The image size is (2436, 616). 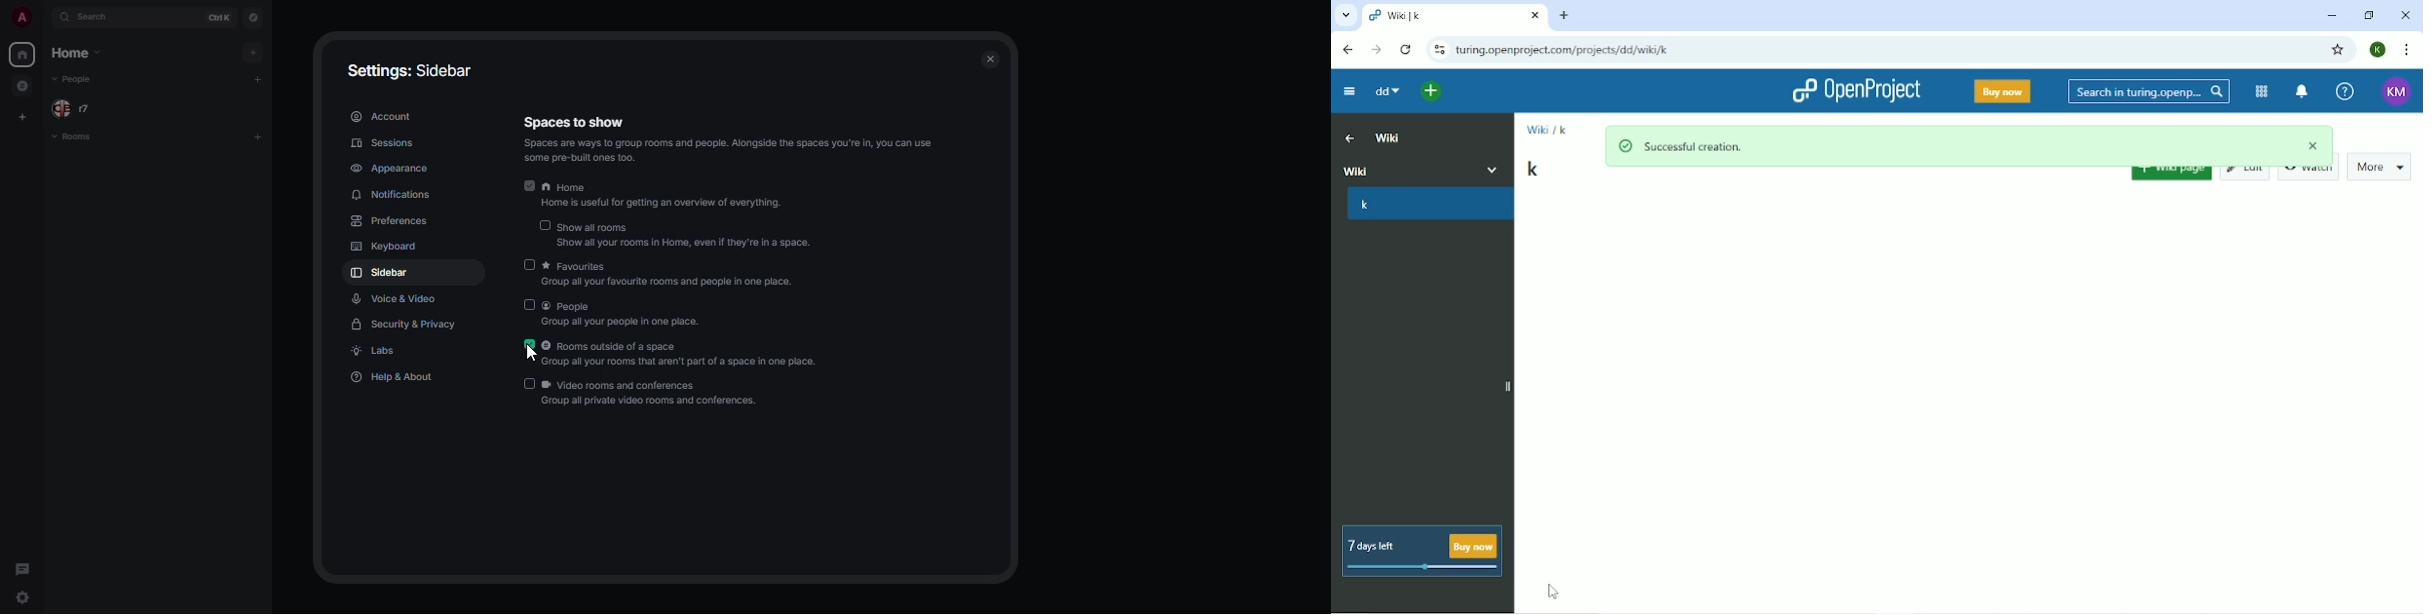 What do you see at coordinates (652, 393) in the screenshot?
I see `video rooms and conferences` at bounding box center [652, 393].